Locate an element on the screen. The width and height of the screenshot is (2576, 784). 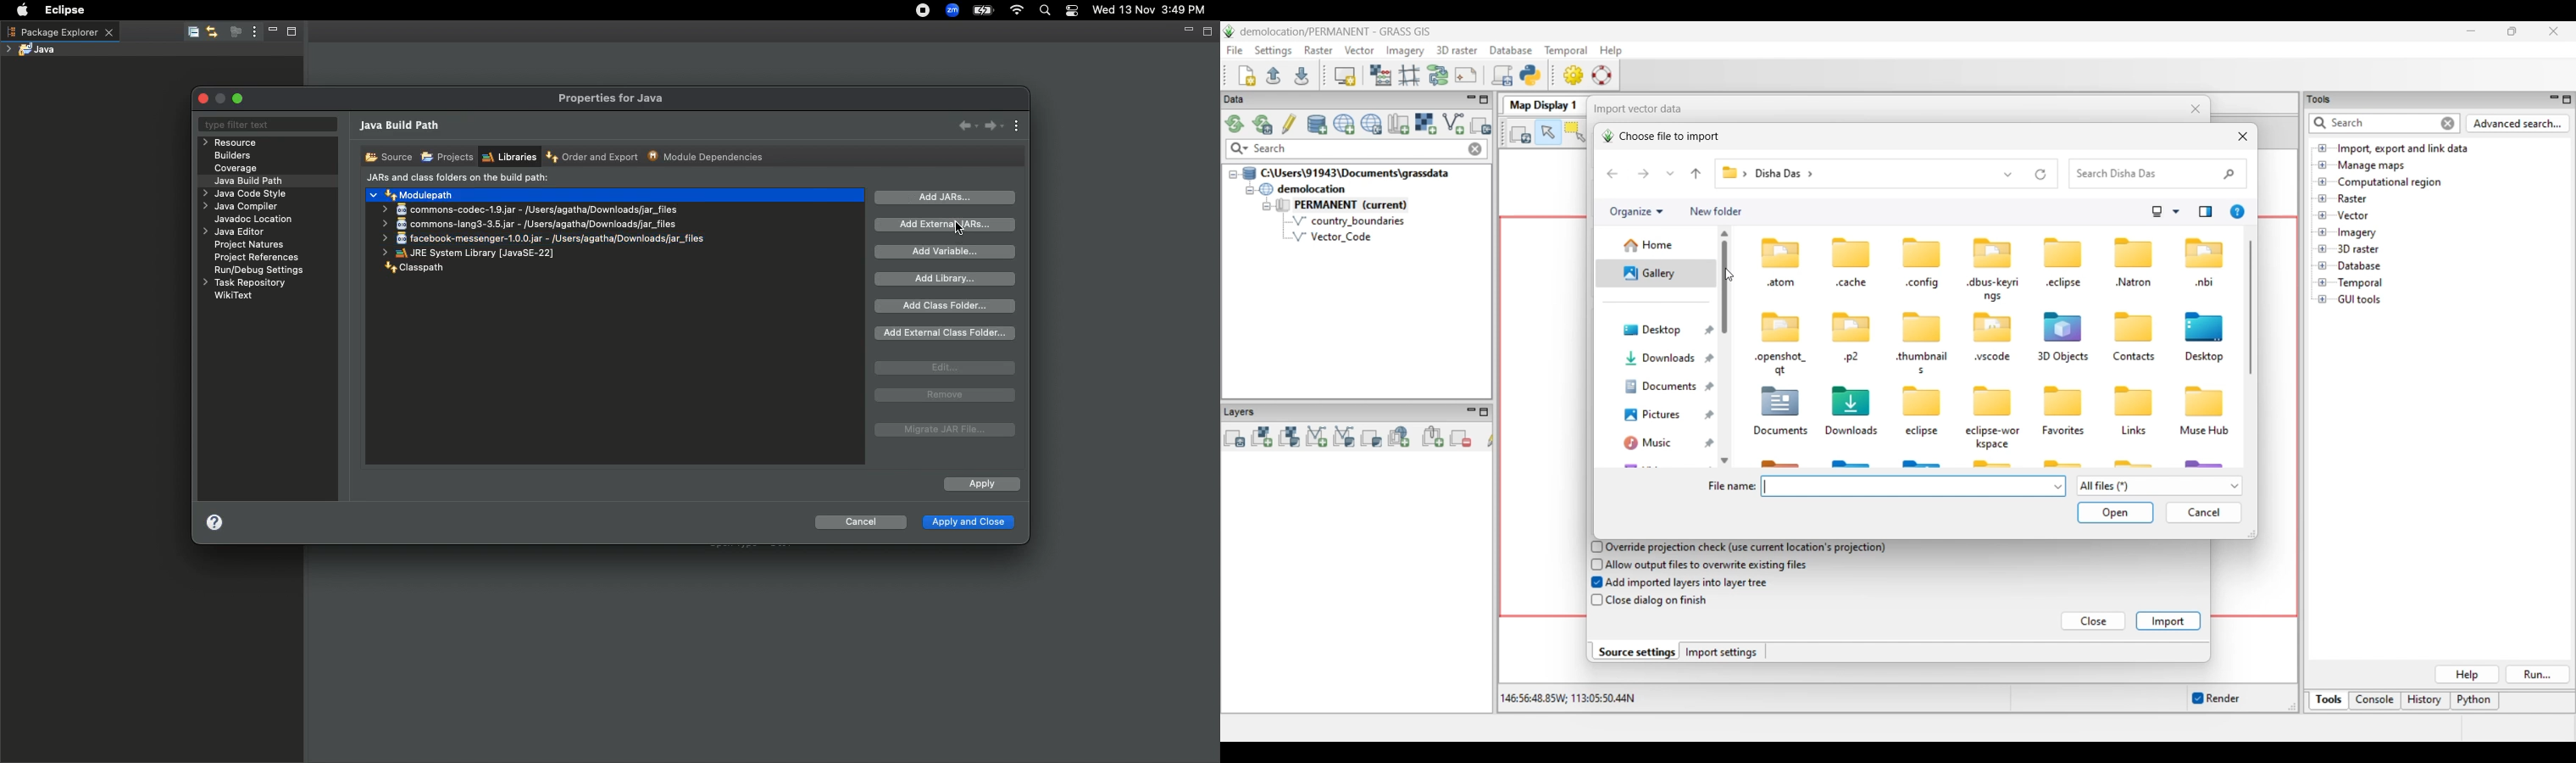
Help is located at coordinates (214, 526).